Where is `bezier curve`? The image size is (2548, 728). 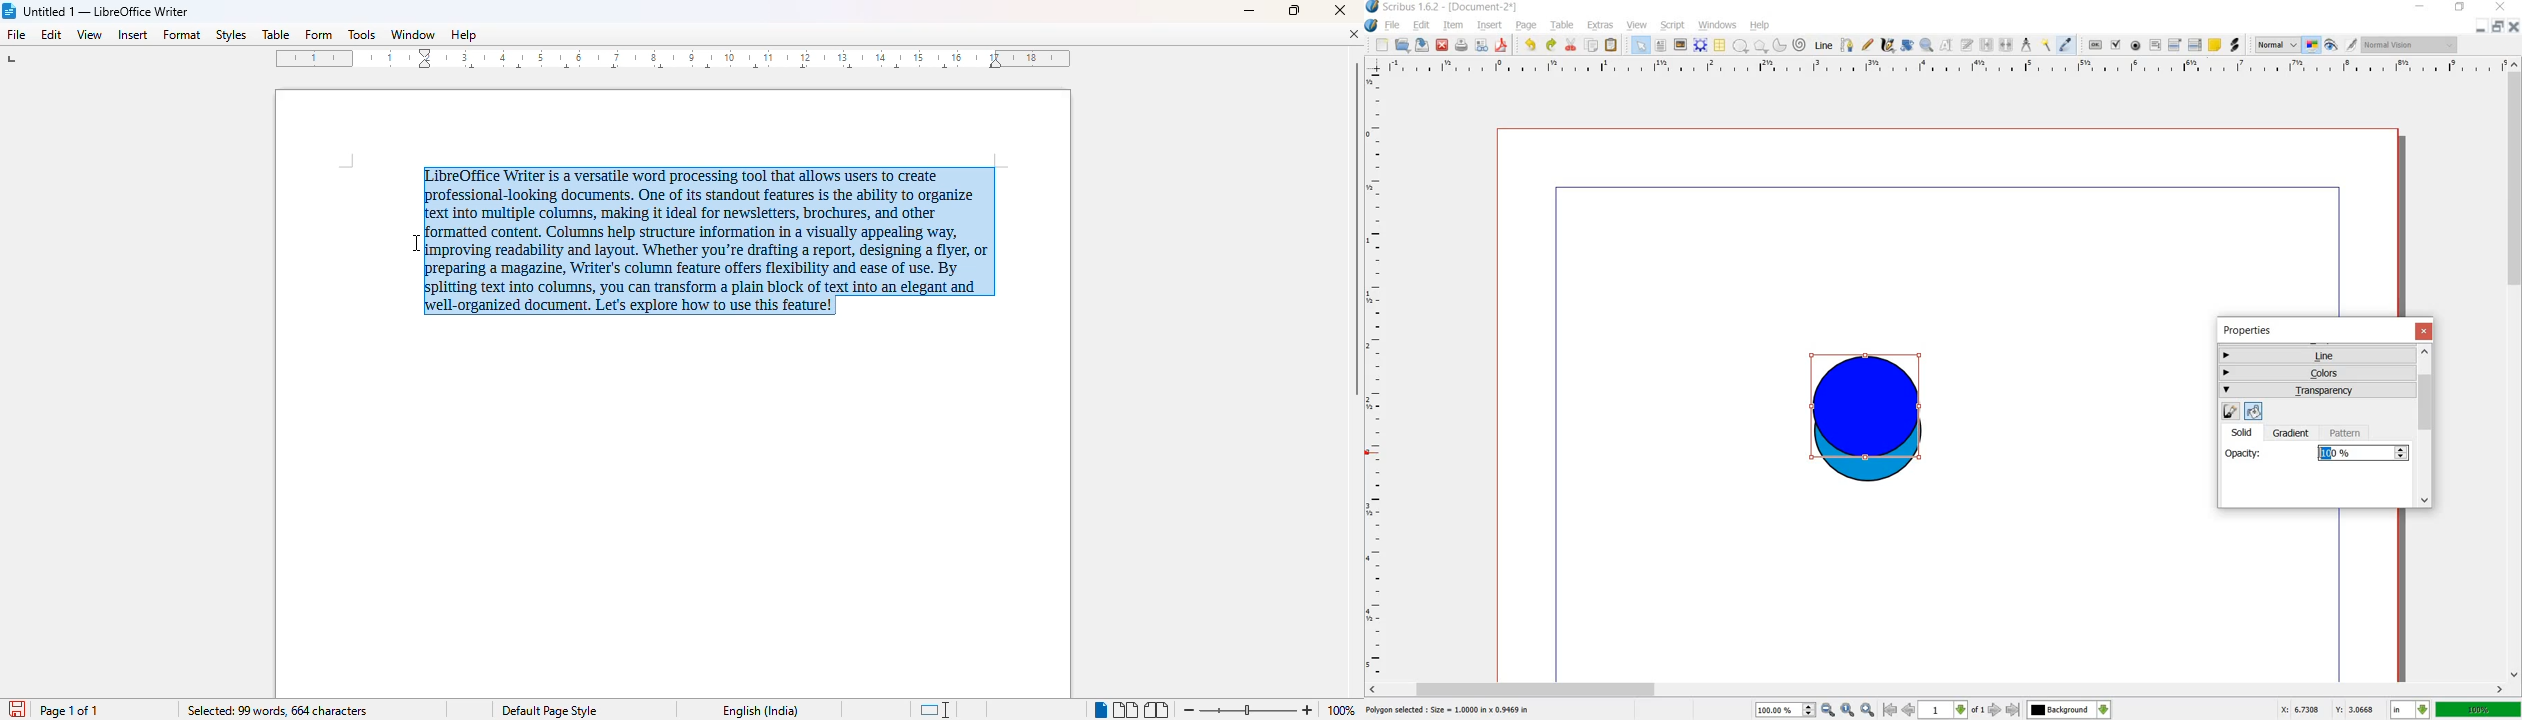
bezier curve is located at coordinates (1847, 46).